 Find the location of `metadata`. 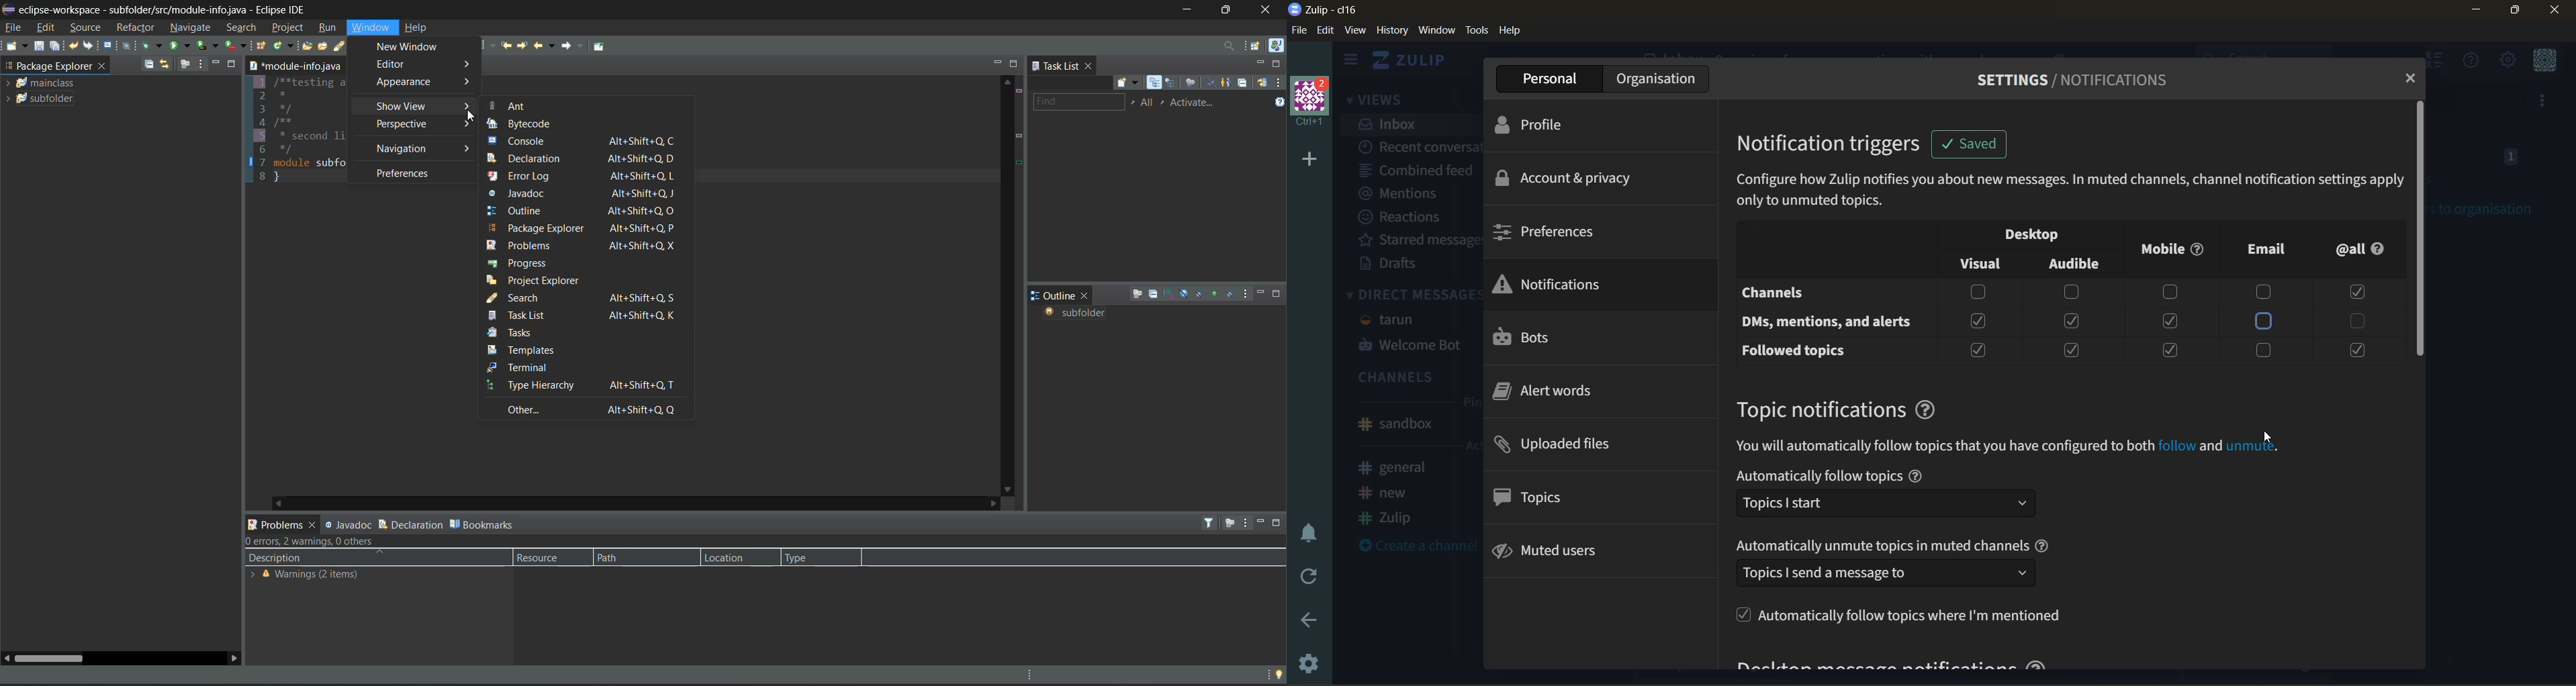

metadata is located at coordinates (2070, 192).